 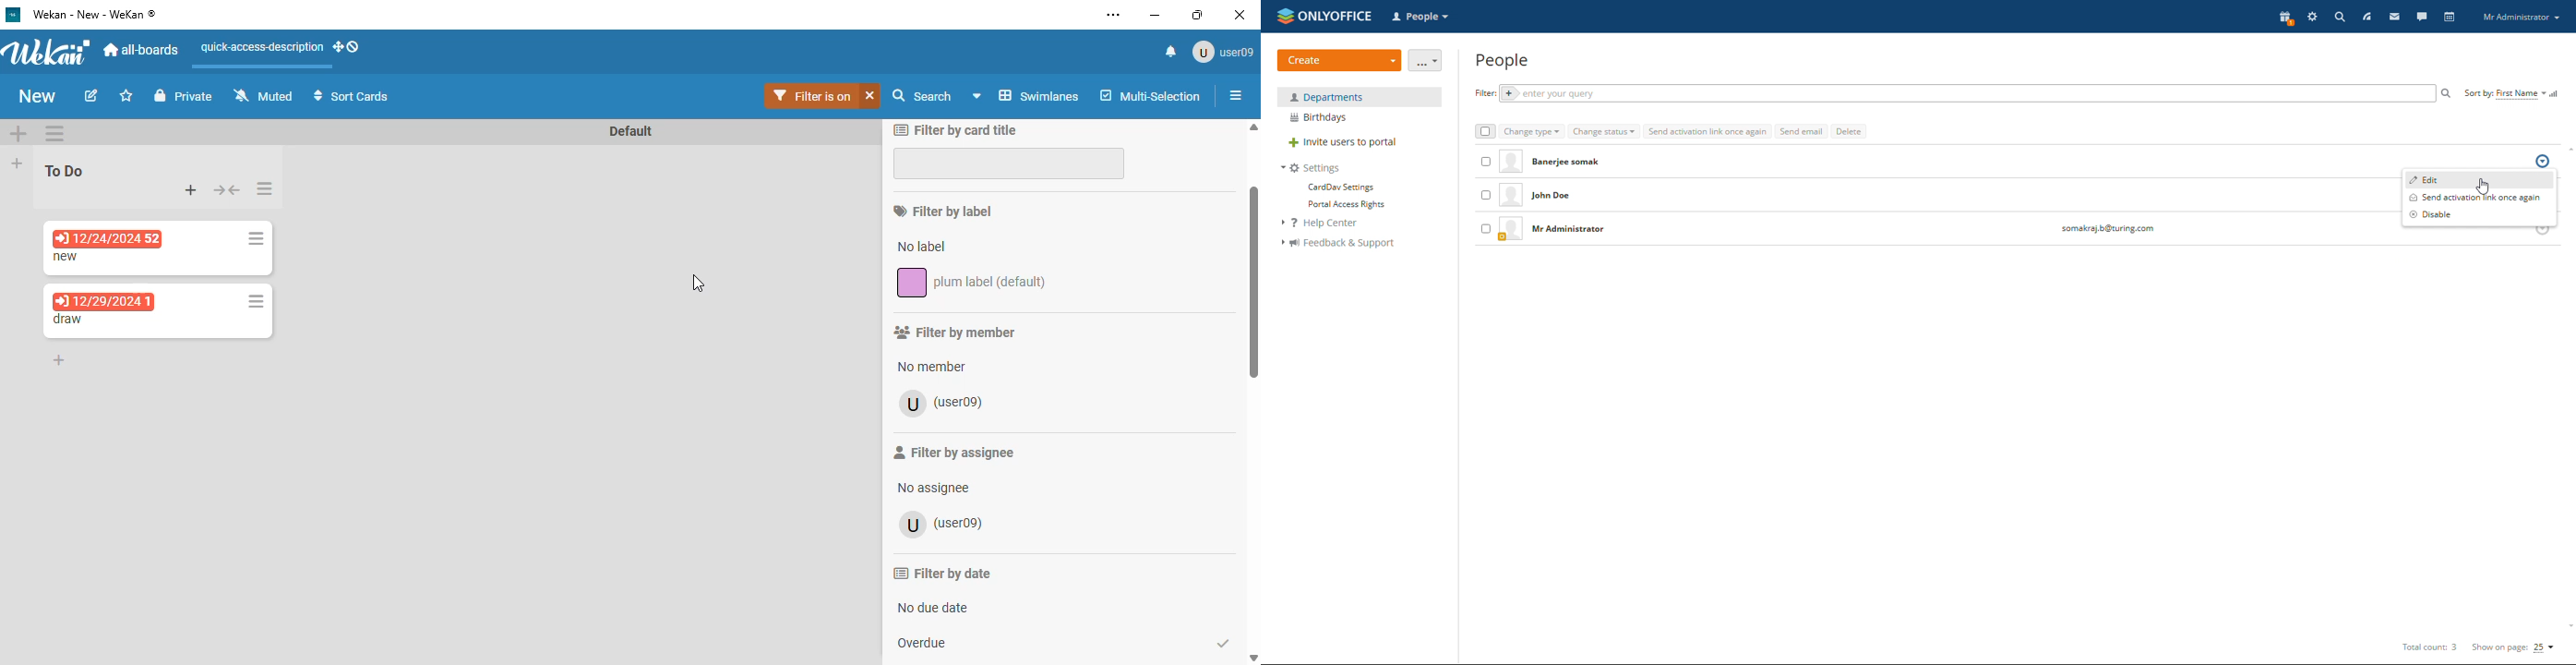 What do you see at coordinates (1572, 230) in the screenshot?
I see `me adninitrator` at bounding box center [1572, 230].